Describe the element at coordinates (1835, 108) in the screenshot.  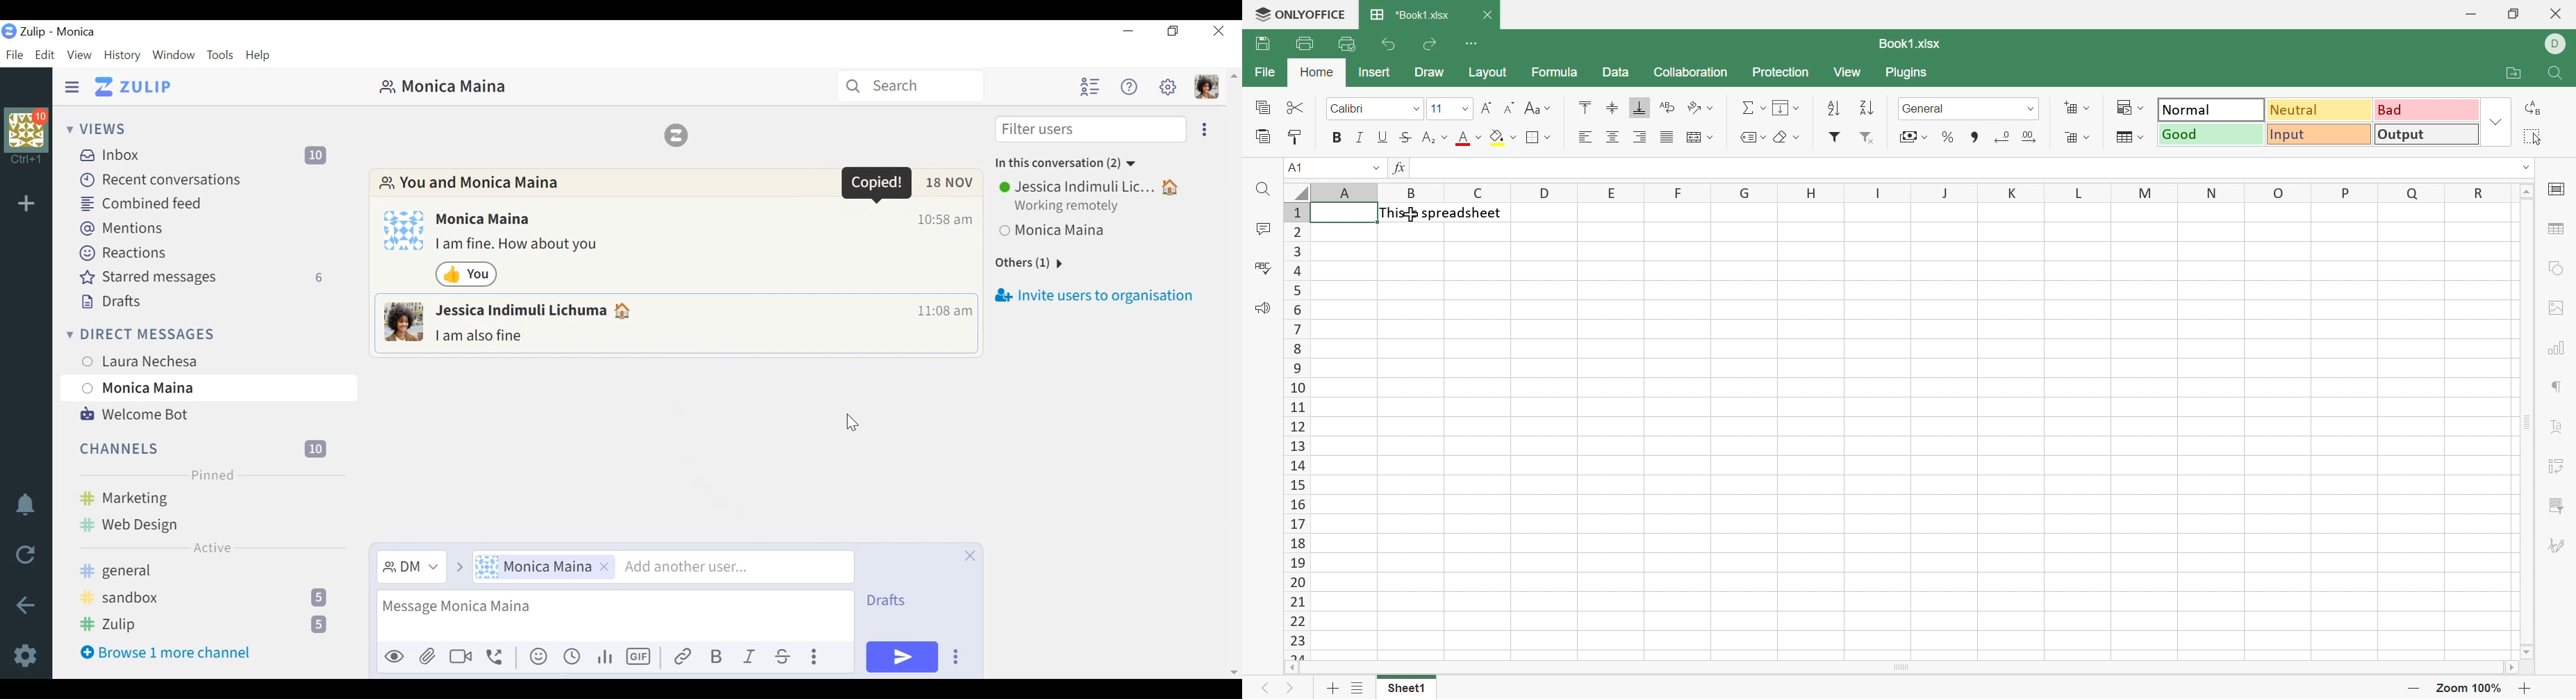
I see `Ascending order` at that location.